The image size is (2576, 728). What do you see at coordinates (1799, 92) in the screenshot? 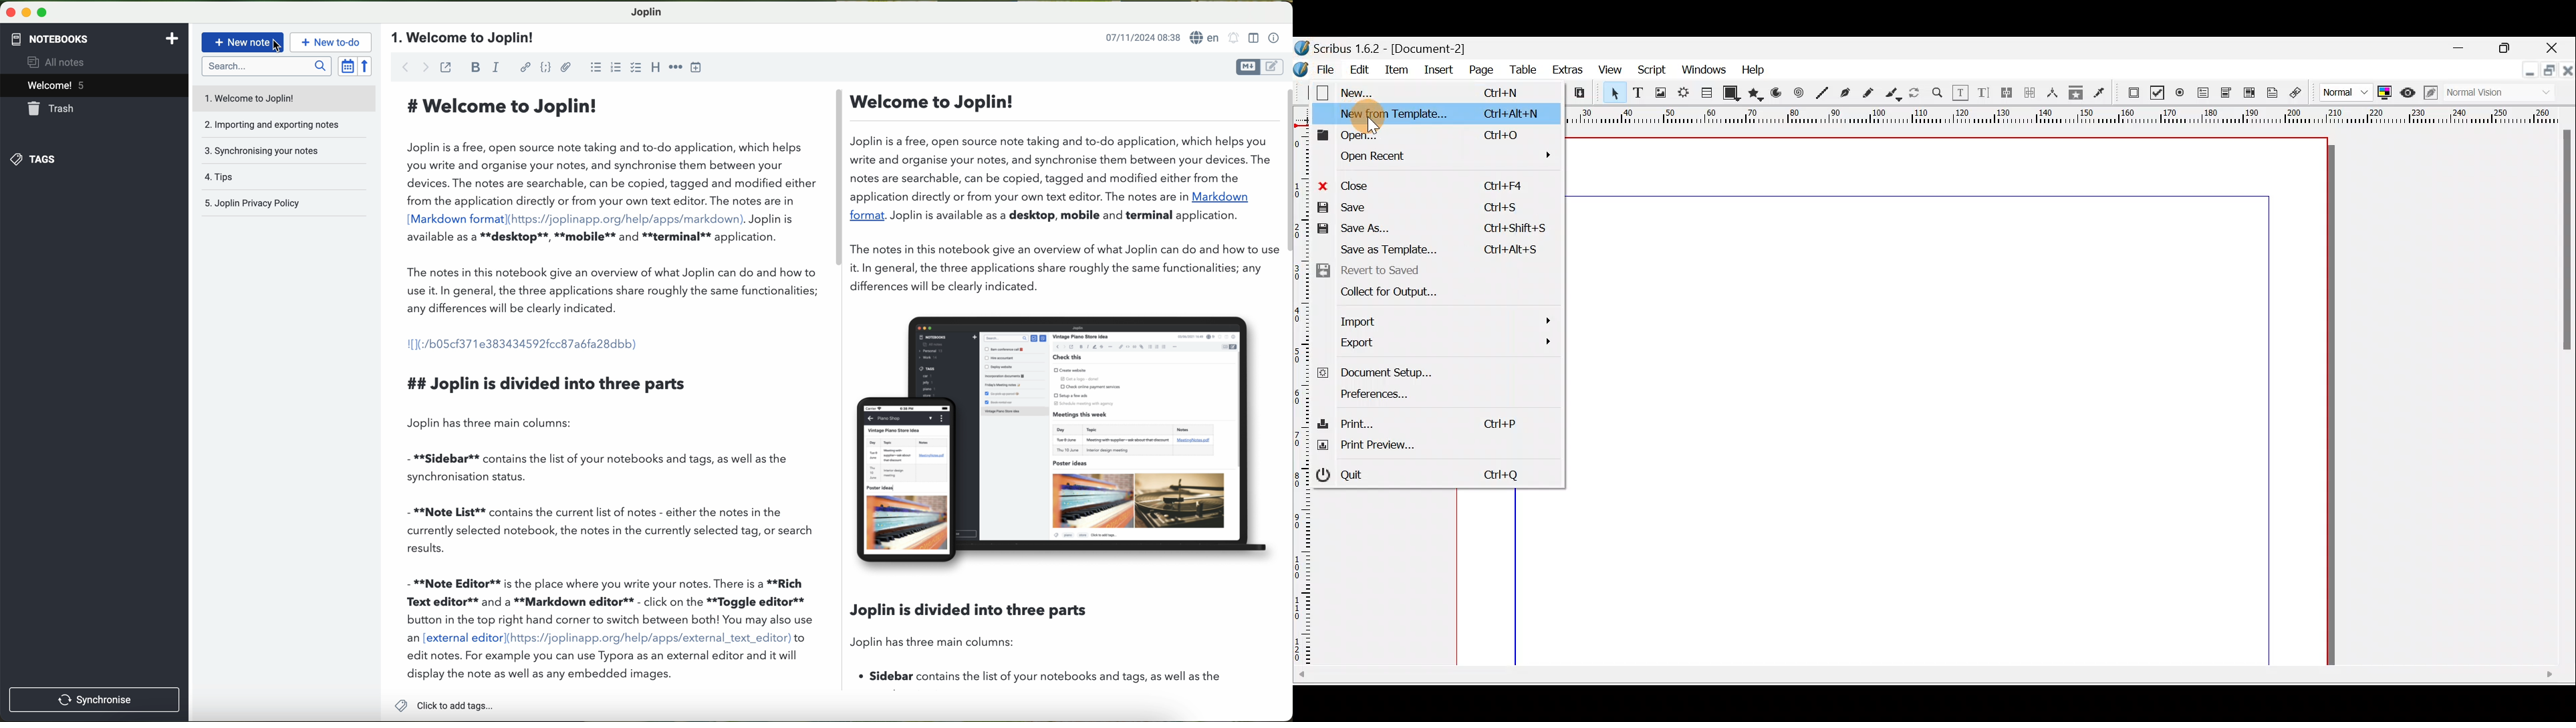
I see `Spiral` at bounding box center [1799, 92].